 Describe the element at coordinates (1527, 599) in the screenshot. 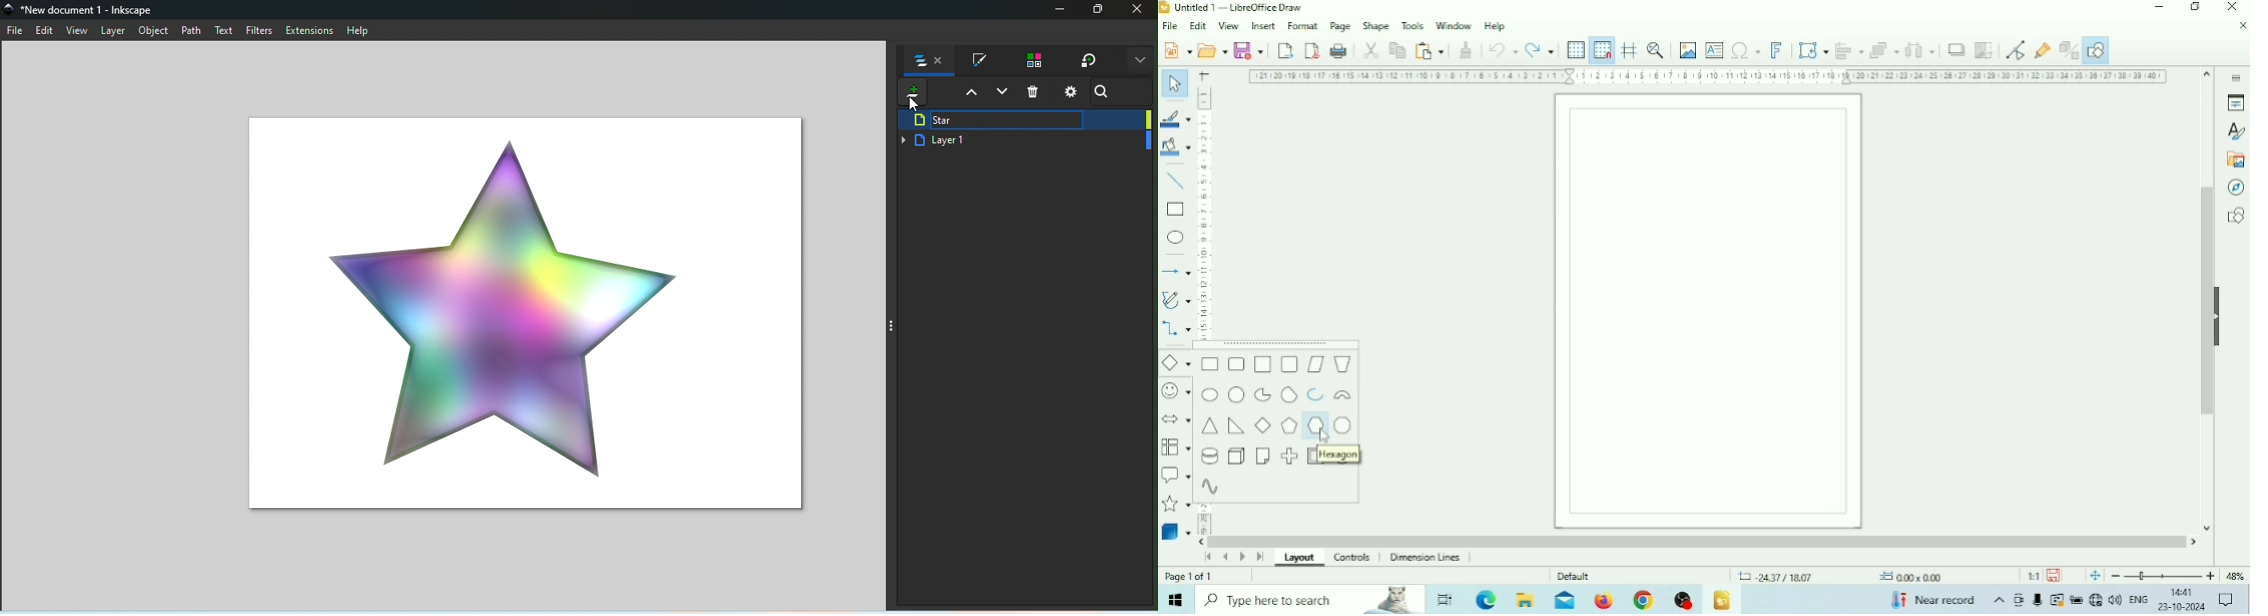

I see `File Explorer` at that location.